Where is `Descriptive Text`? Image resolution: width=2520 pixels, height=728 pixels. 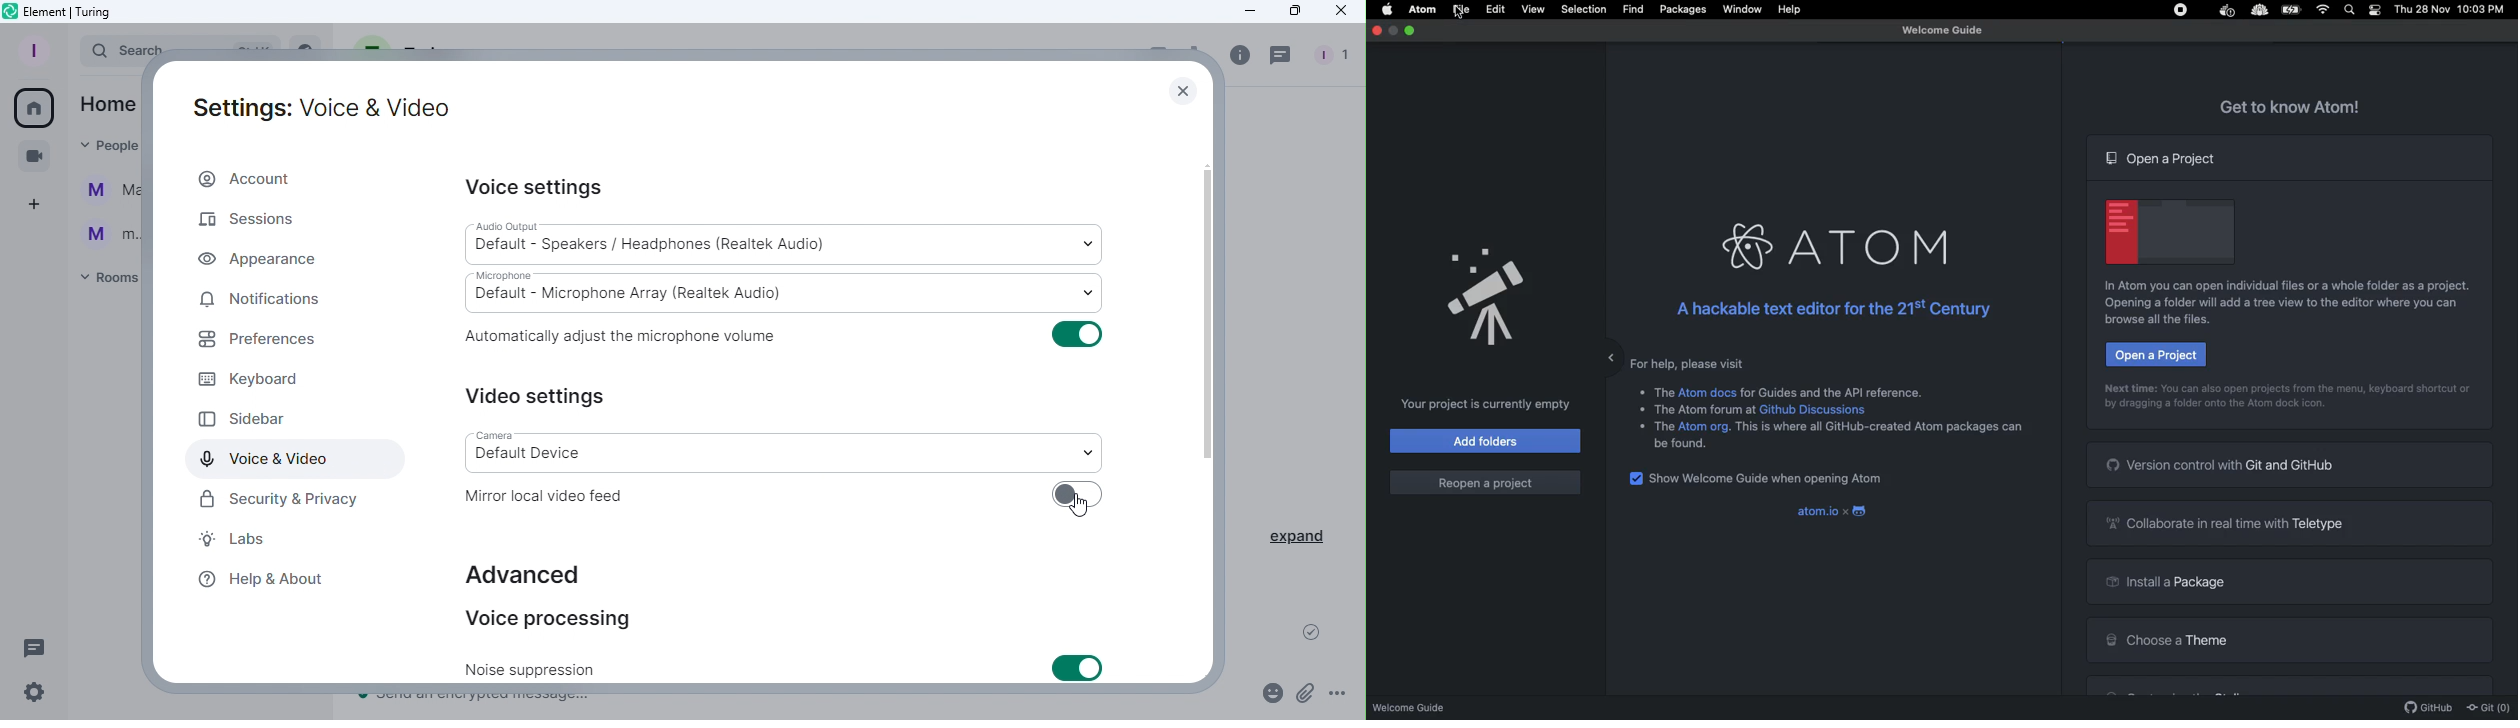
Descriptive Text is located at coordinates (1836, 390).